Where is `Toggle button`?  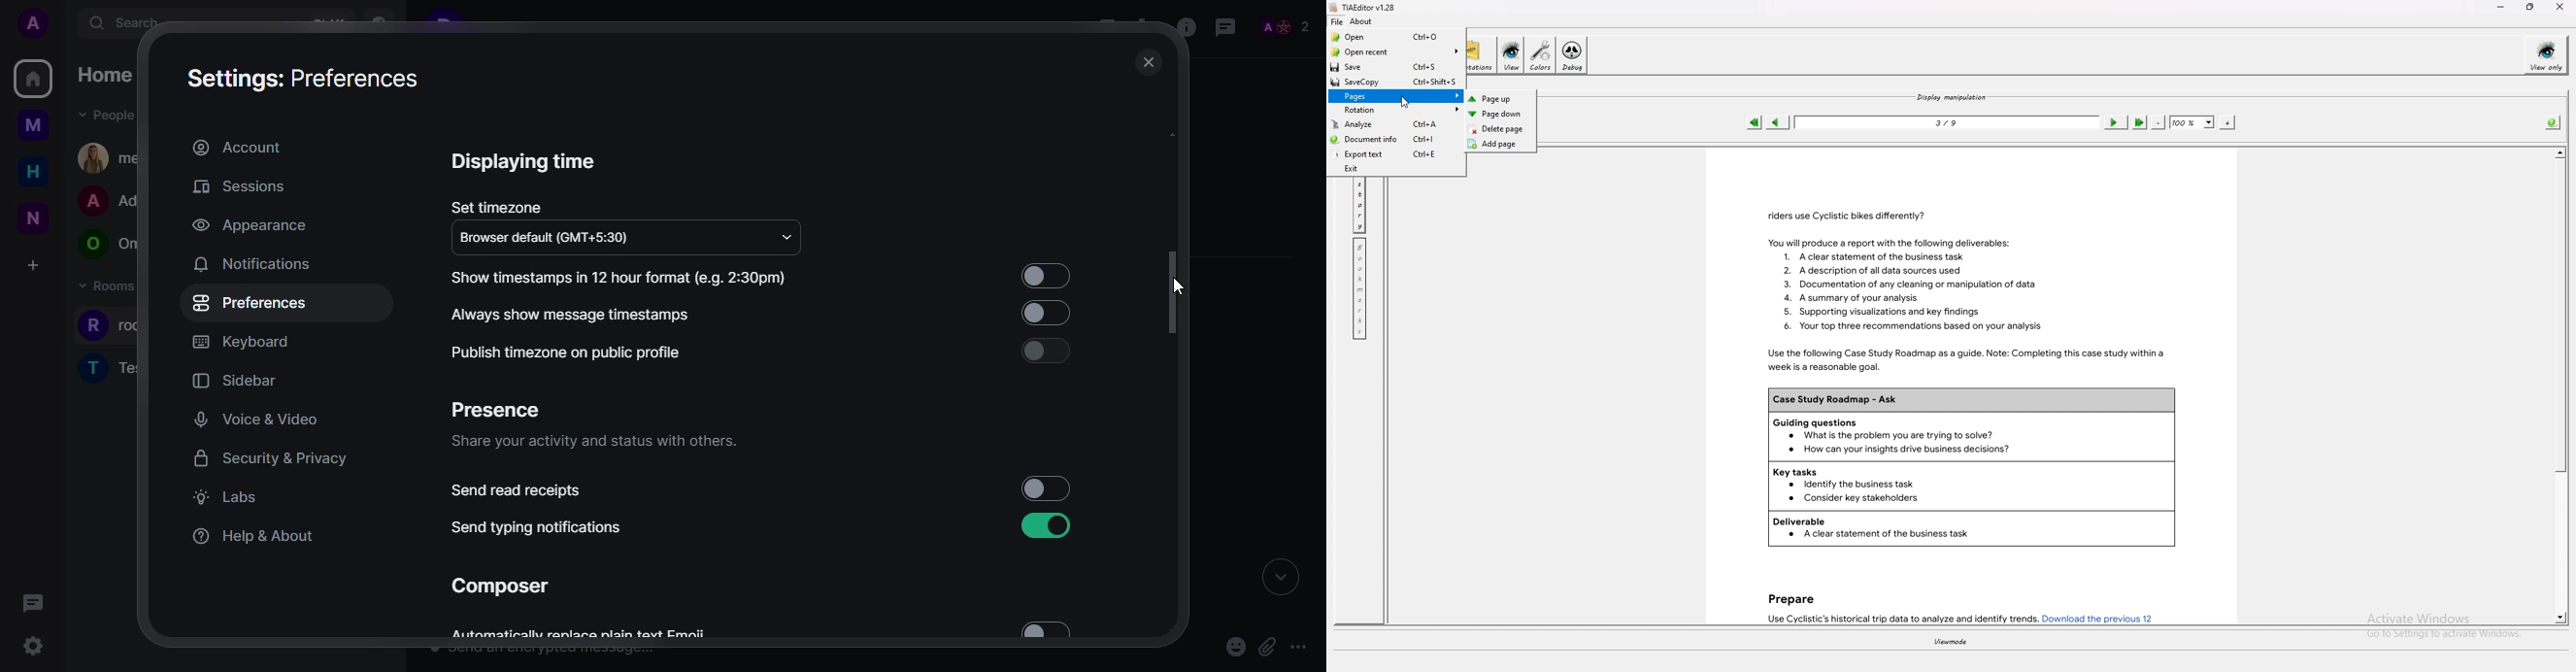
Toggle button is located at coordinates (1047, 351).